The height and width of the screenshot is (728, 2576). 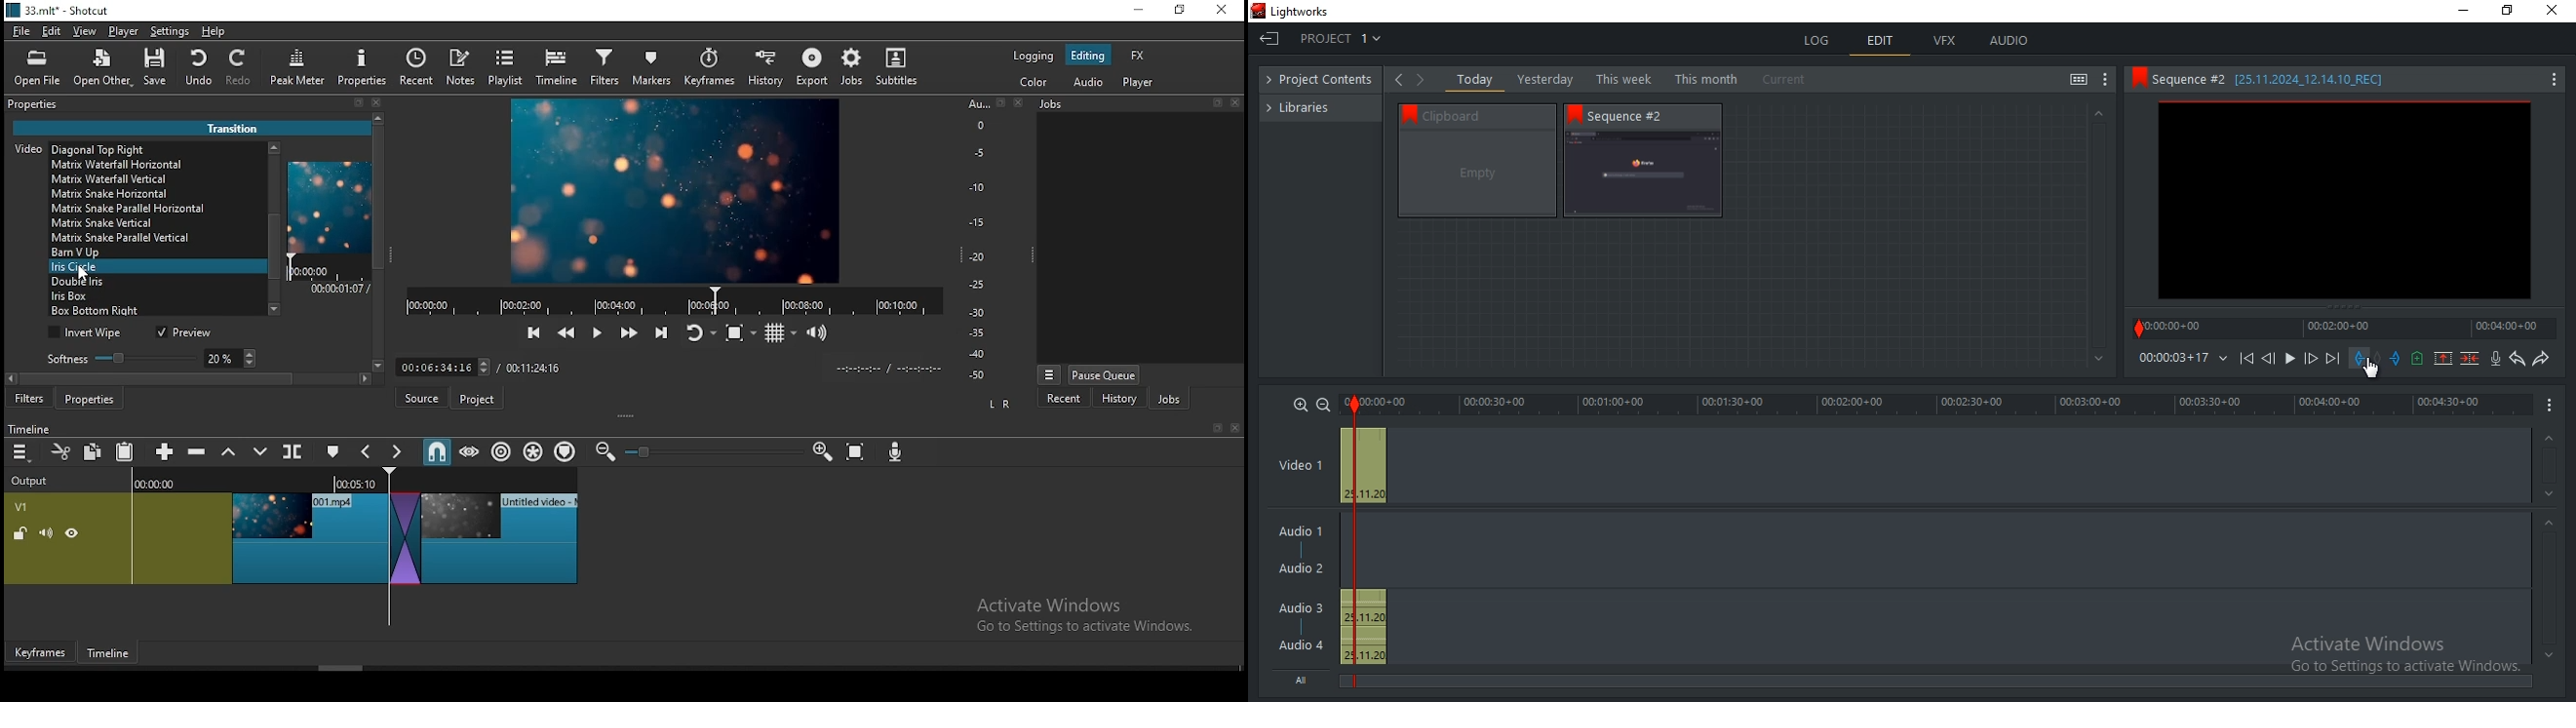 What do you see at coordinates (2497, 359) in the screenshot?
I see `record audio` at bounding box center [2497, 359].